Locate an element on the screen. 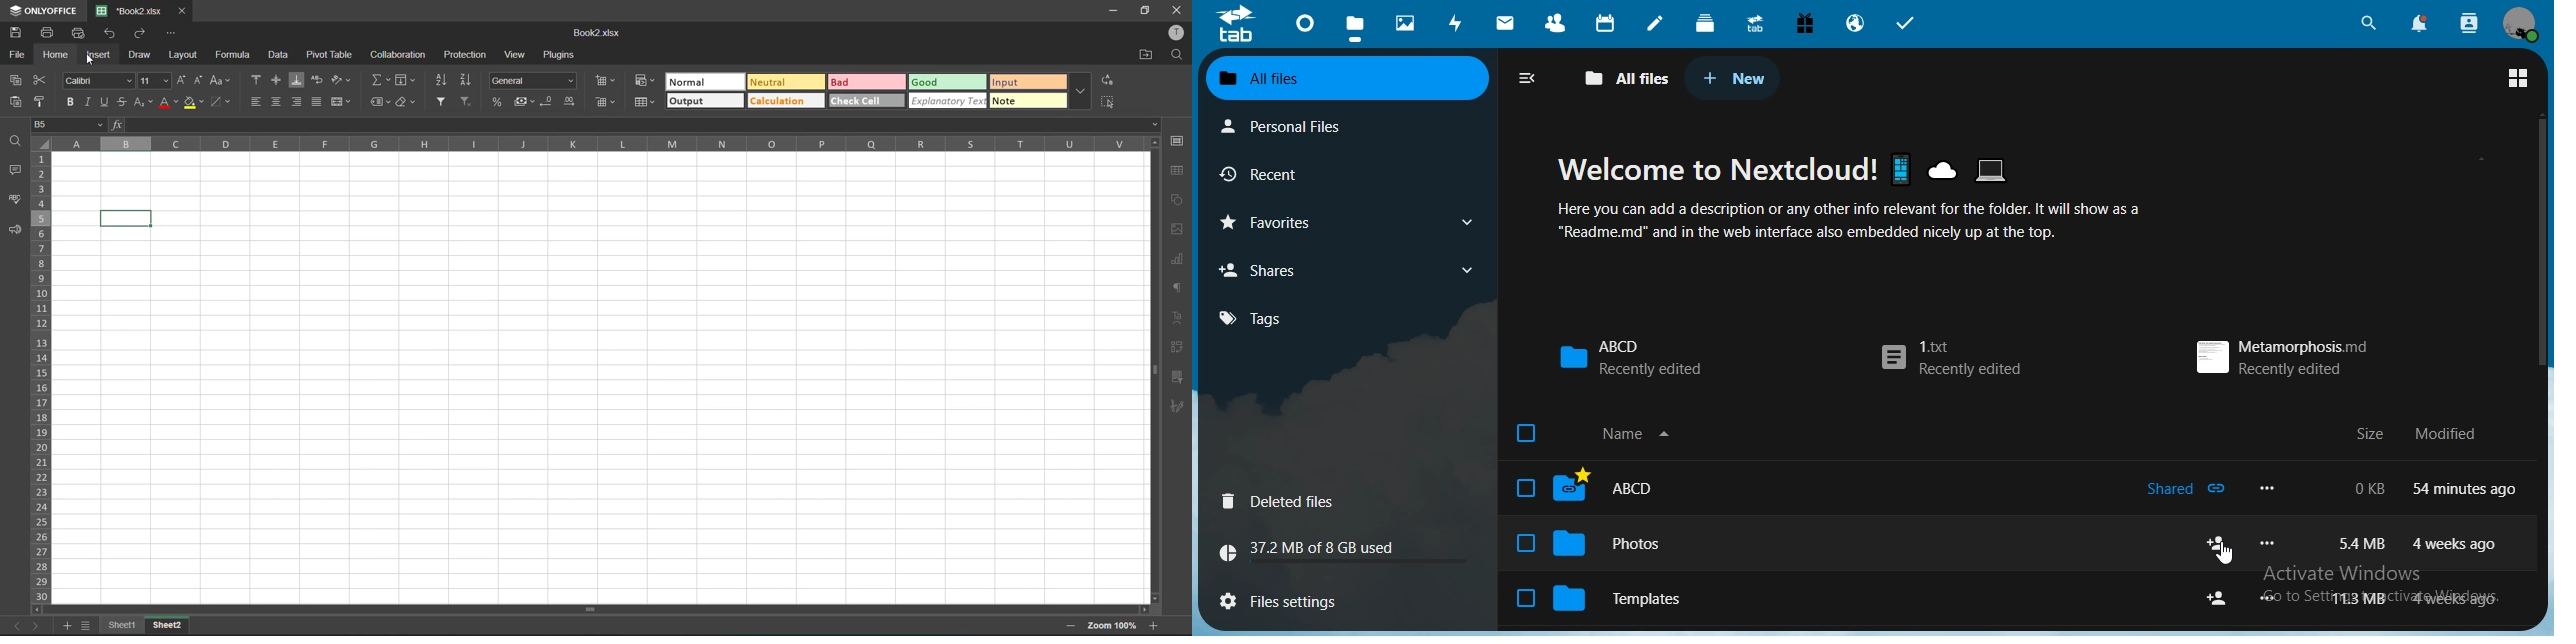  text is located at coordinates (1316, 551).